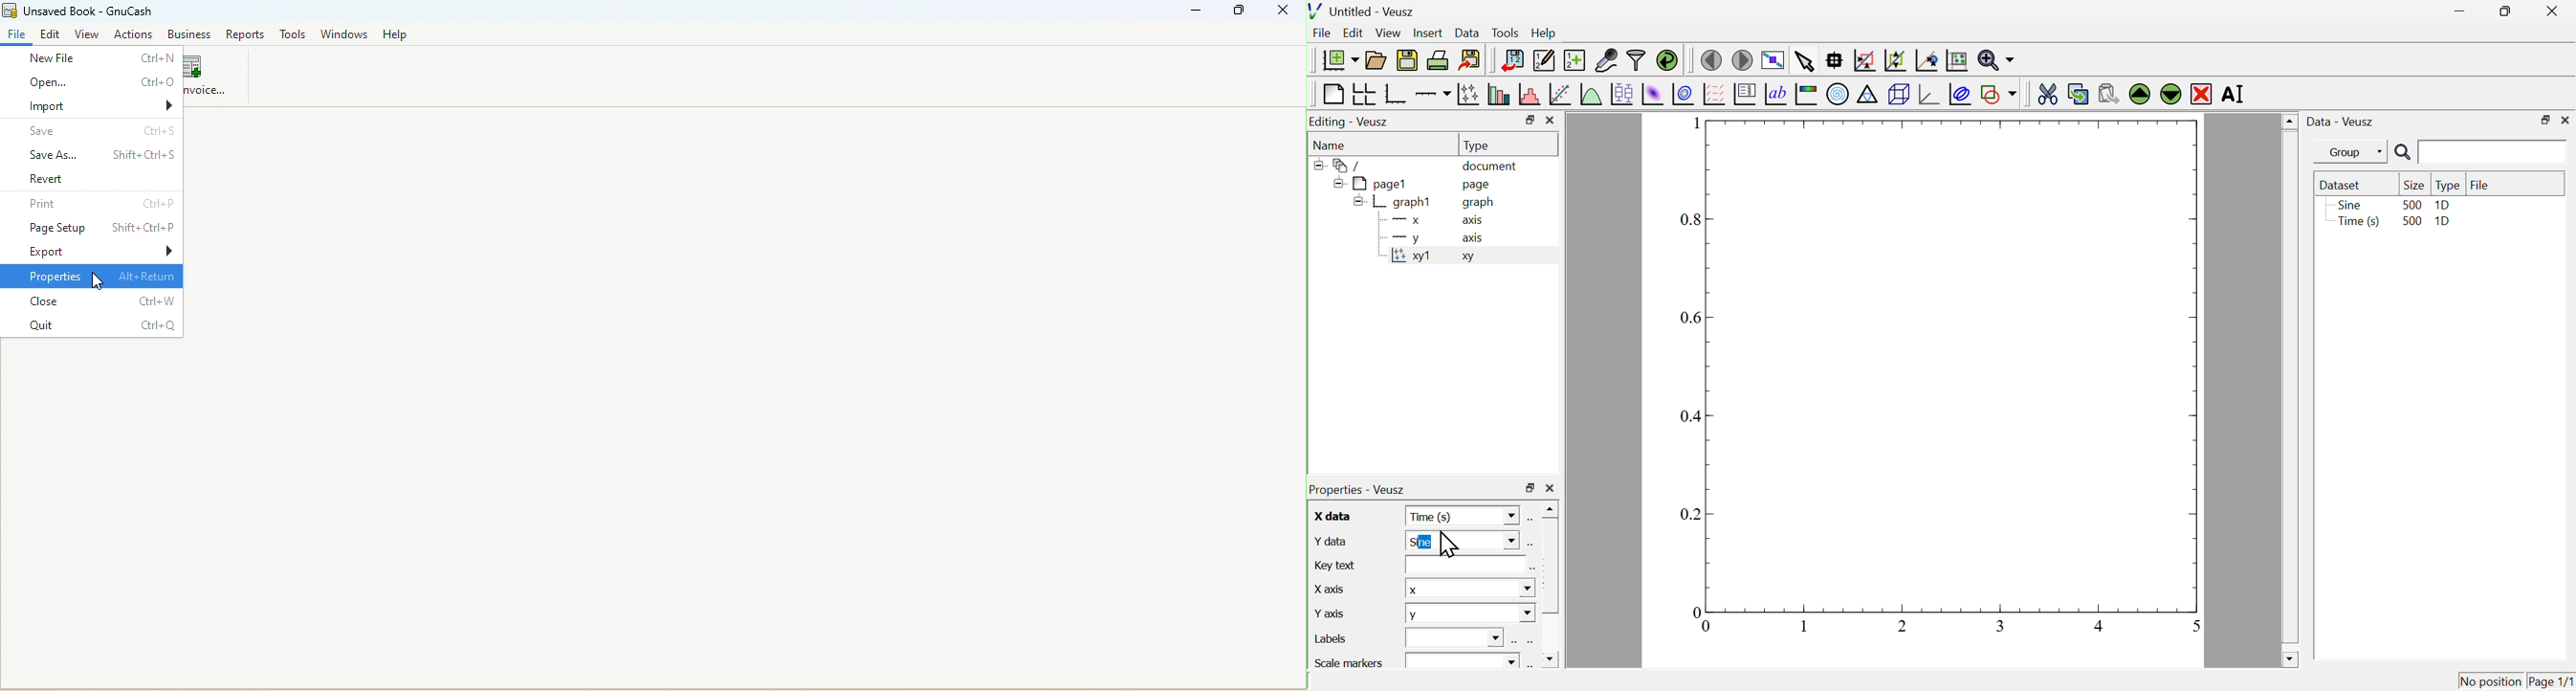  What do you see at coordinates (1463, 516) in the screenshot?
I see `time(s)` at bounding box center [1463, 516].